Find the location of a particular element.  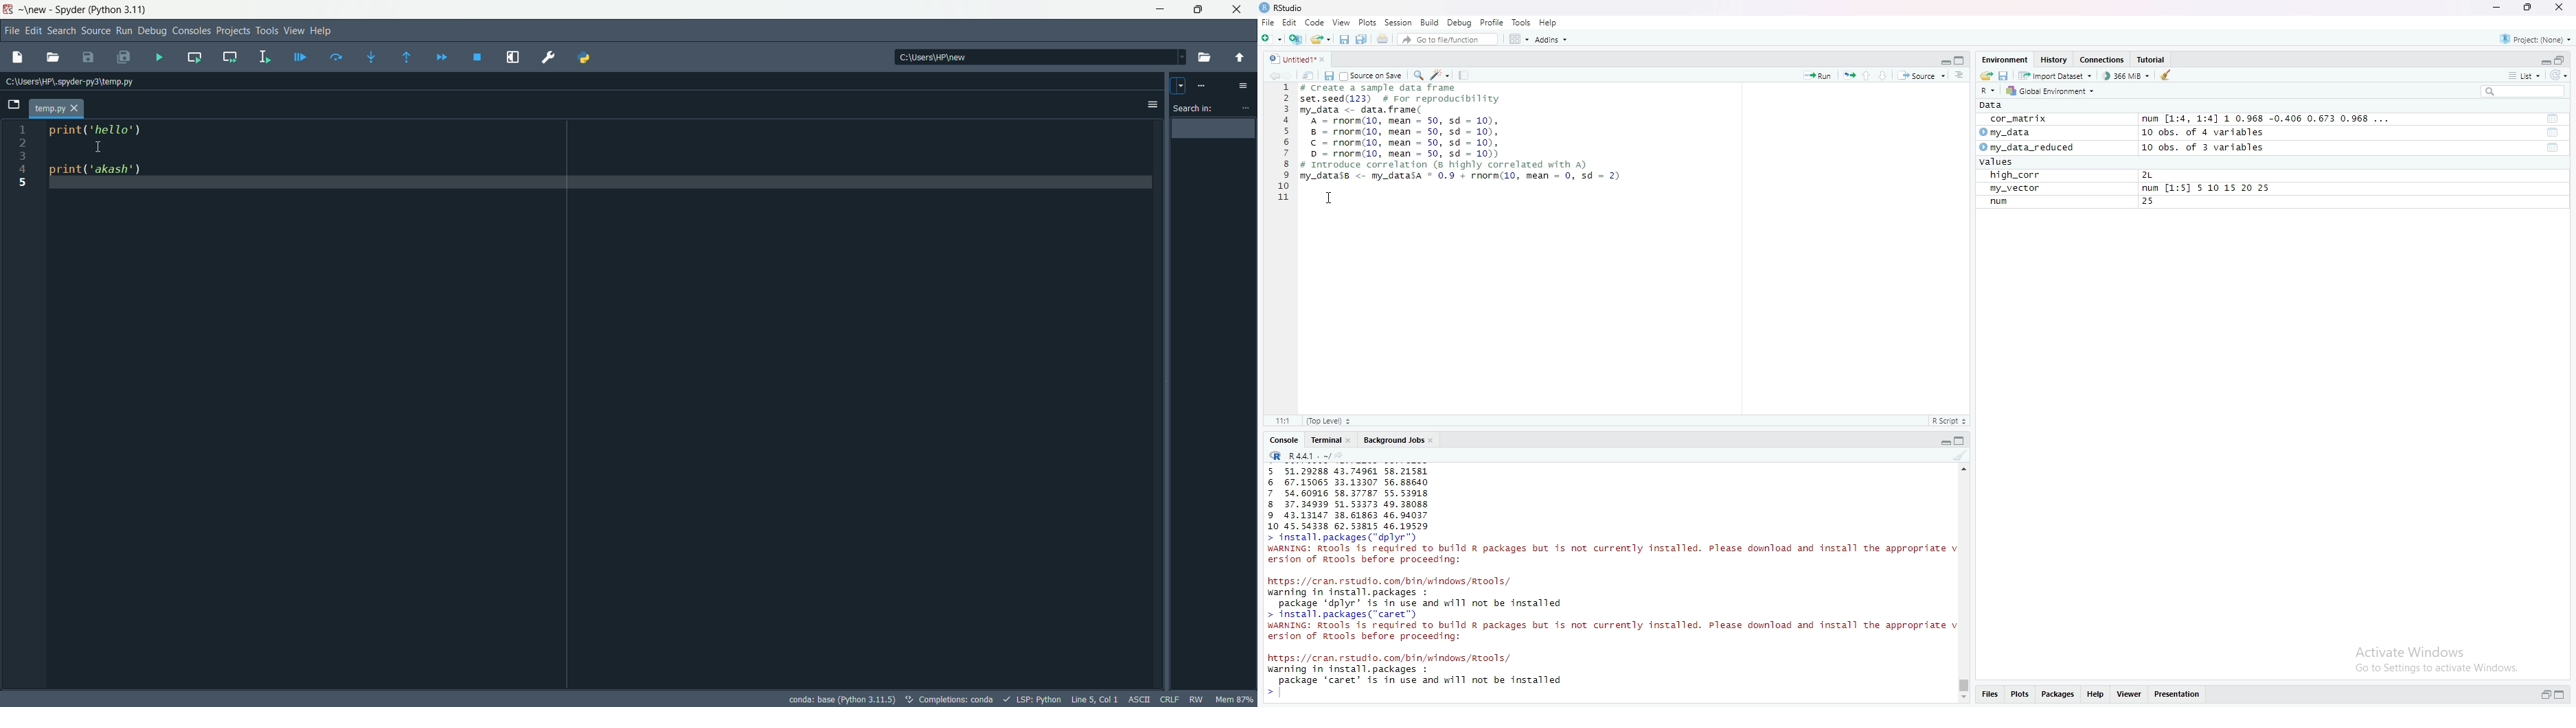

R is located at coordinates (1276, 456).